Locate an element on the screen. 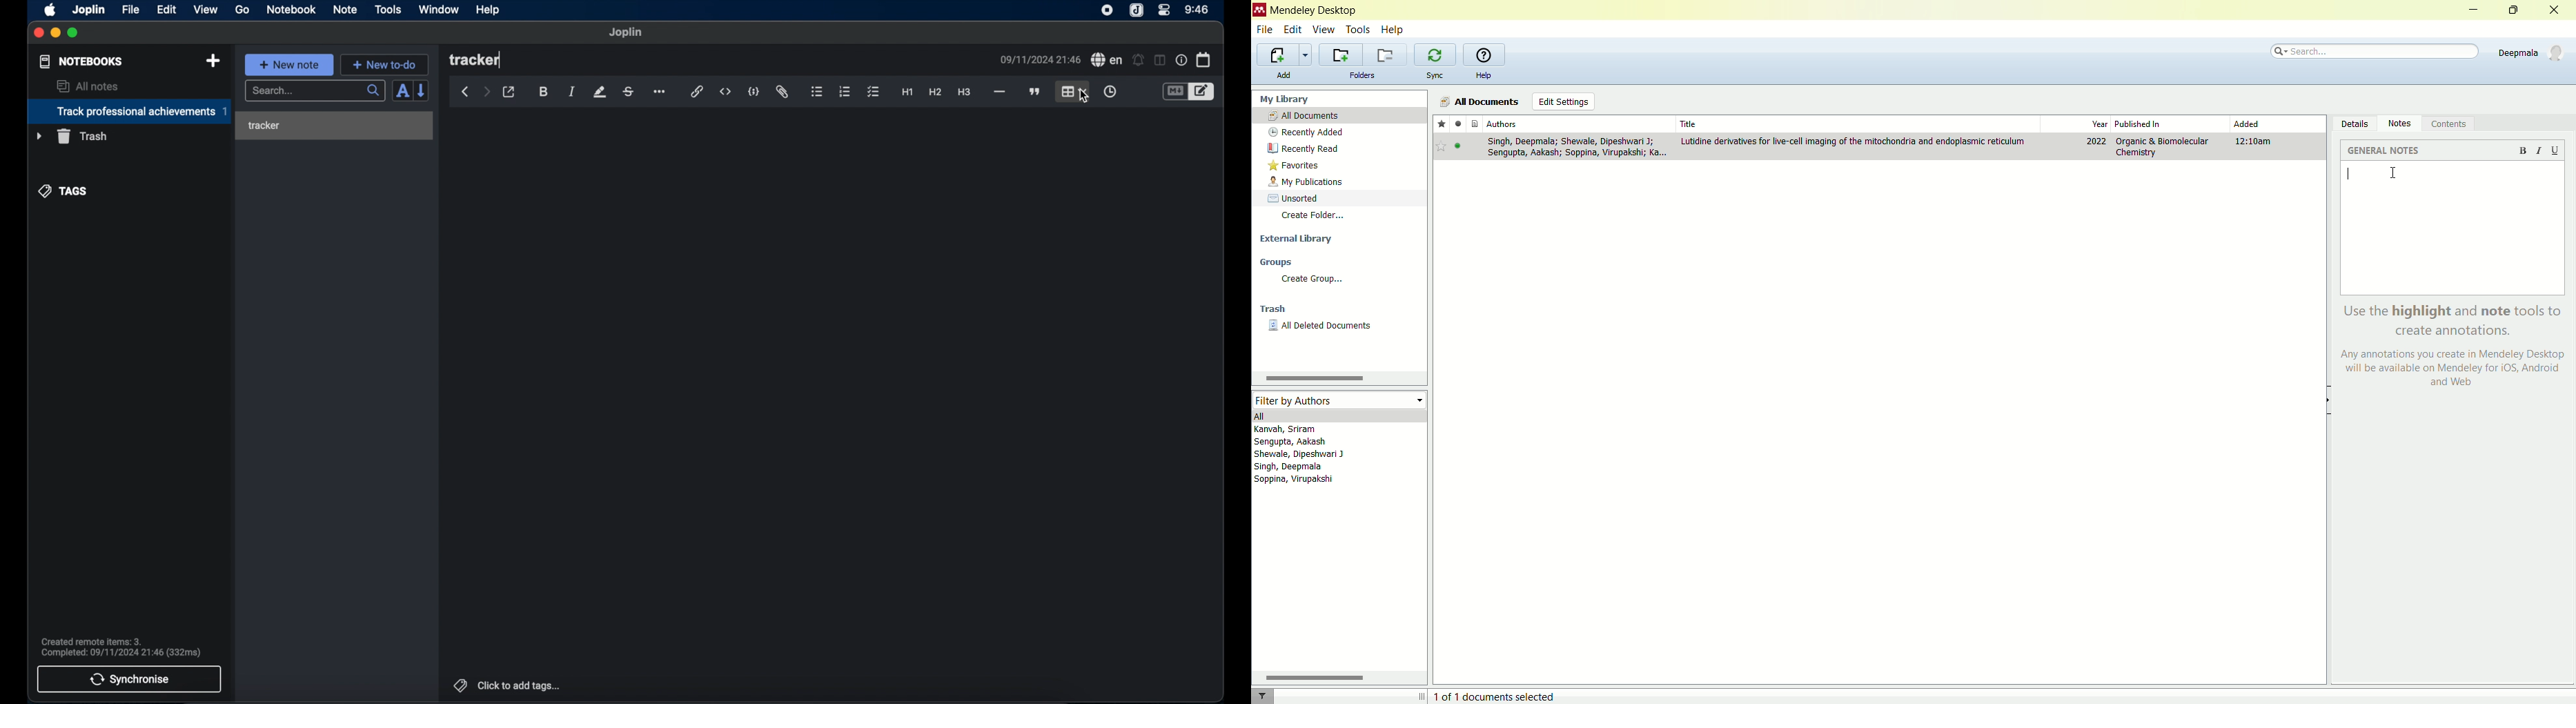 Image resolution: width=2576 pixels, height=728 pixels. Kanvah, Sriram is located at coordinates (1324, 429).